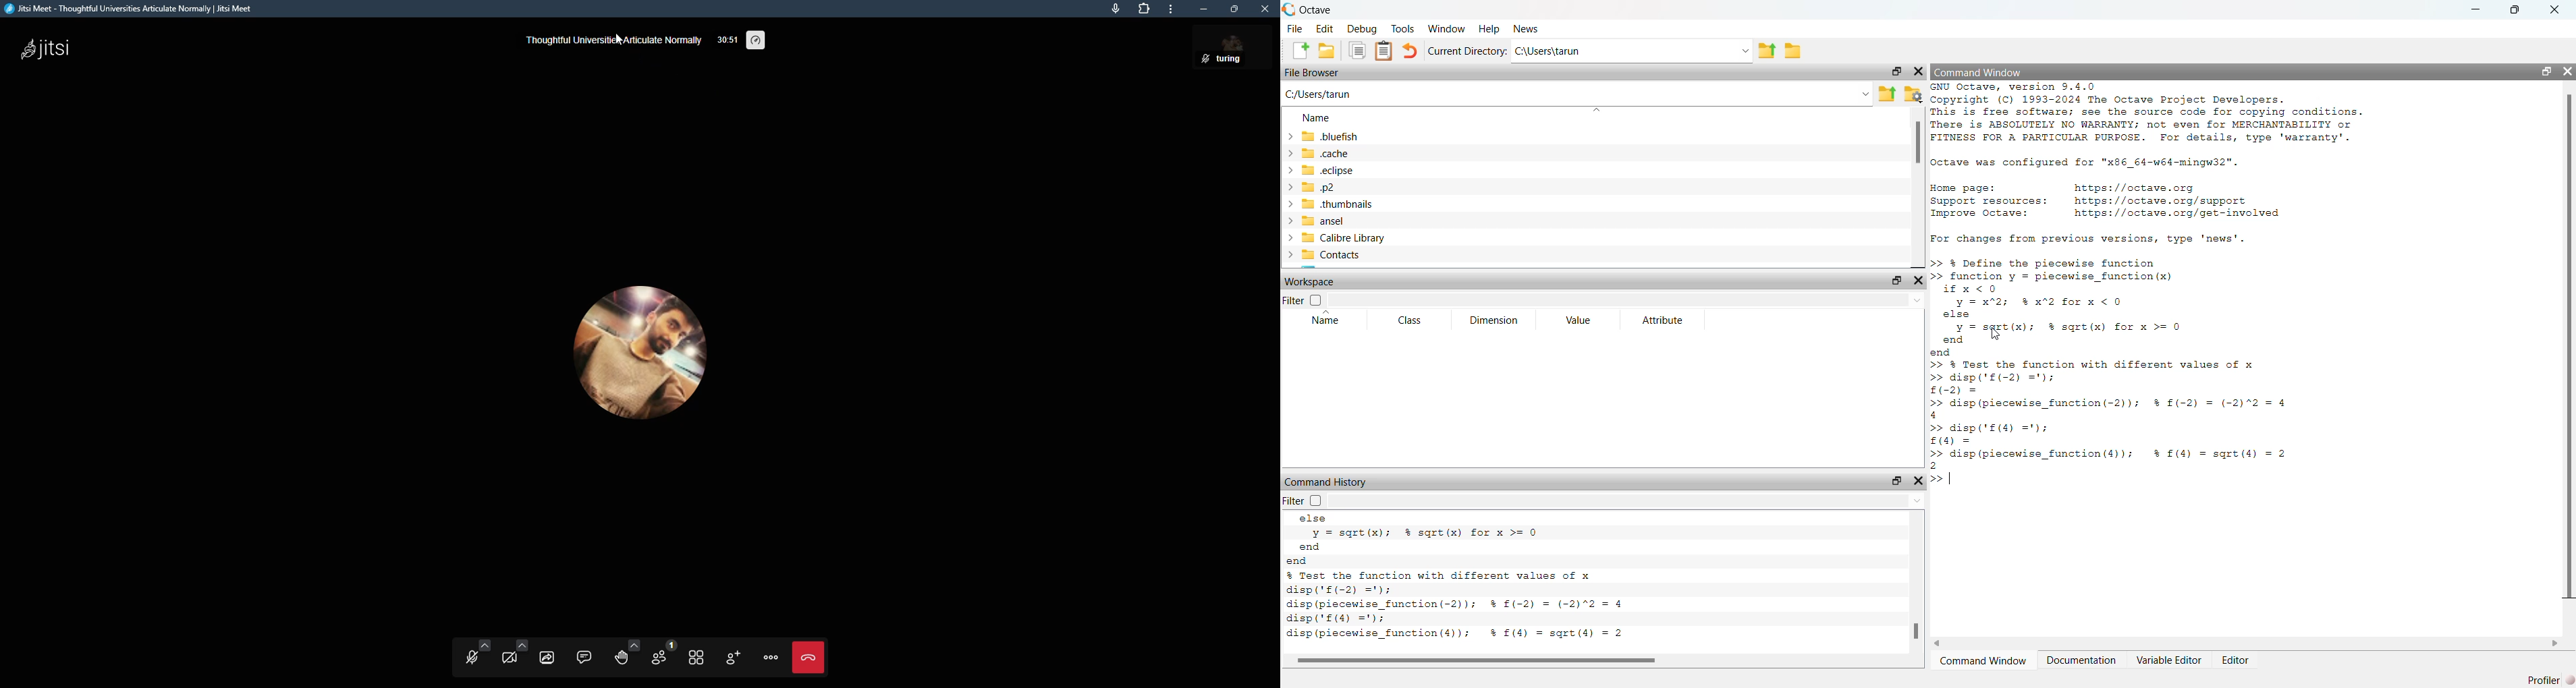 This screenshot has height=700, width=2576. What do you see at coordinates (1317, 221) in the screenshot?
I see `>  ansel` at bounding box center [1317, 221].